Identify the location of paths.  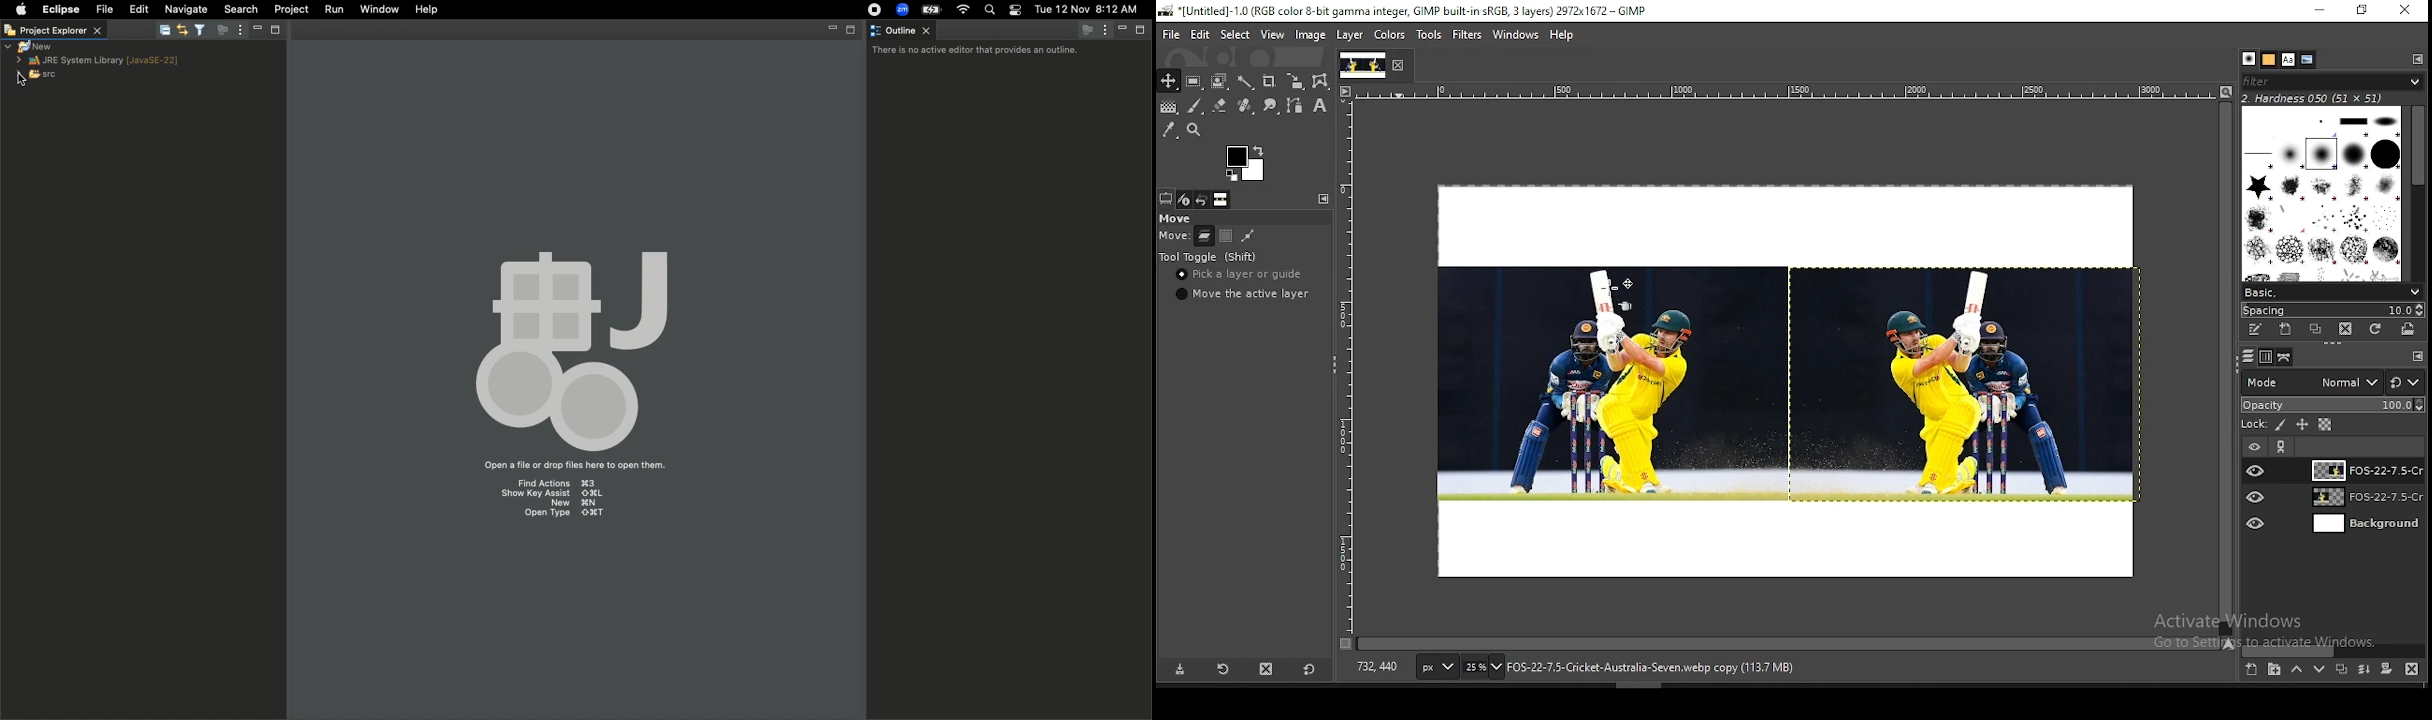
(2286, 357).